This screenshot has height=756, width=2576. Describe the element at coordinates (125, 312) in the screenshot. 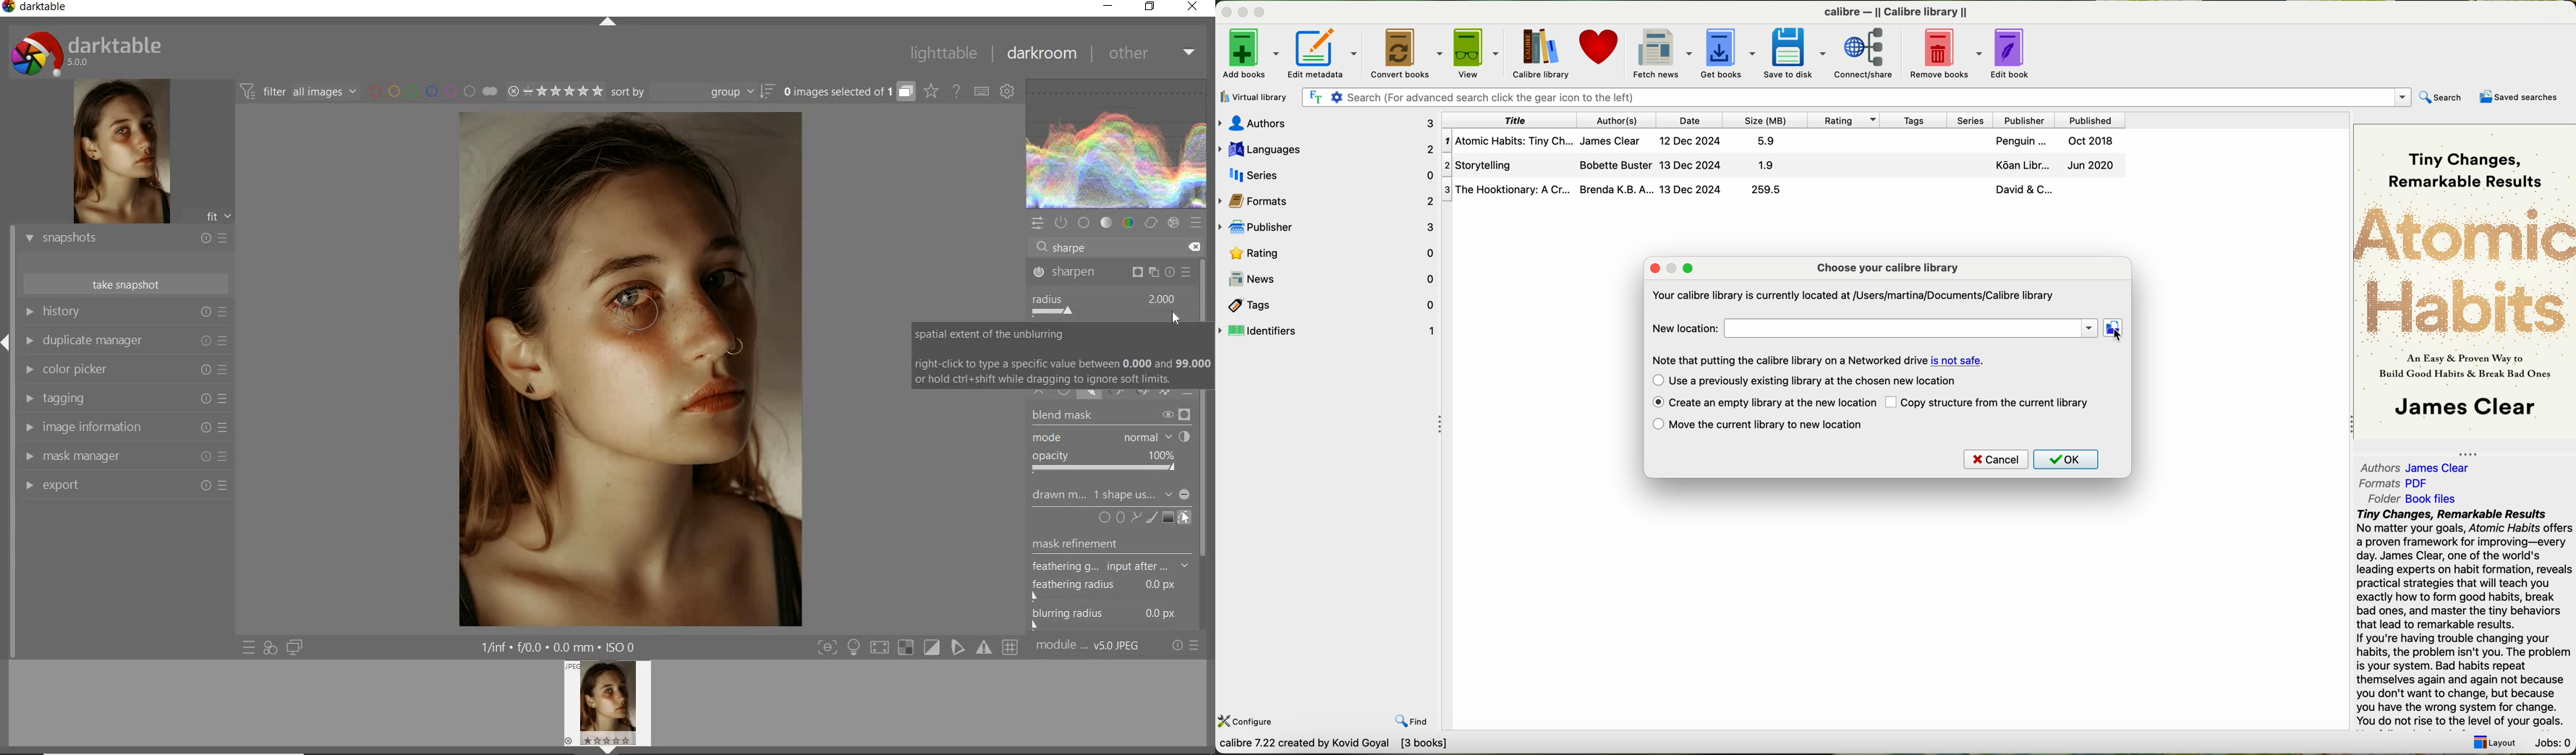

I see `history` at that location.